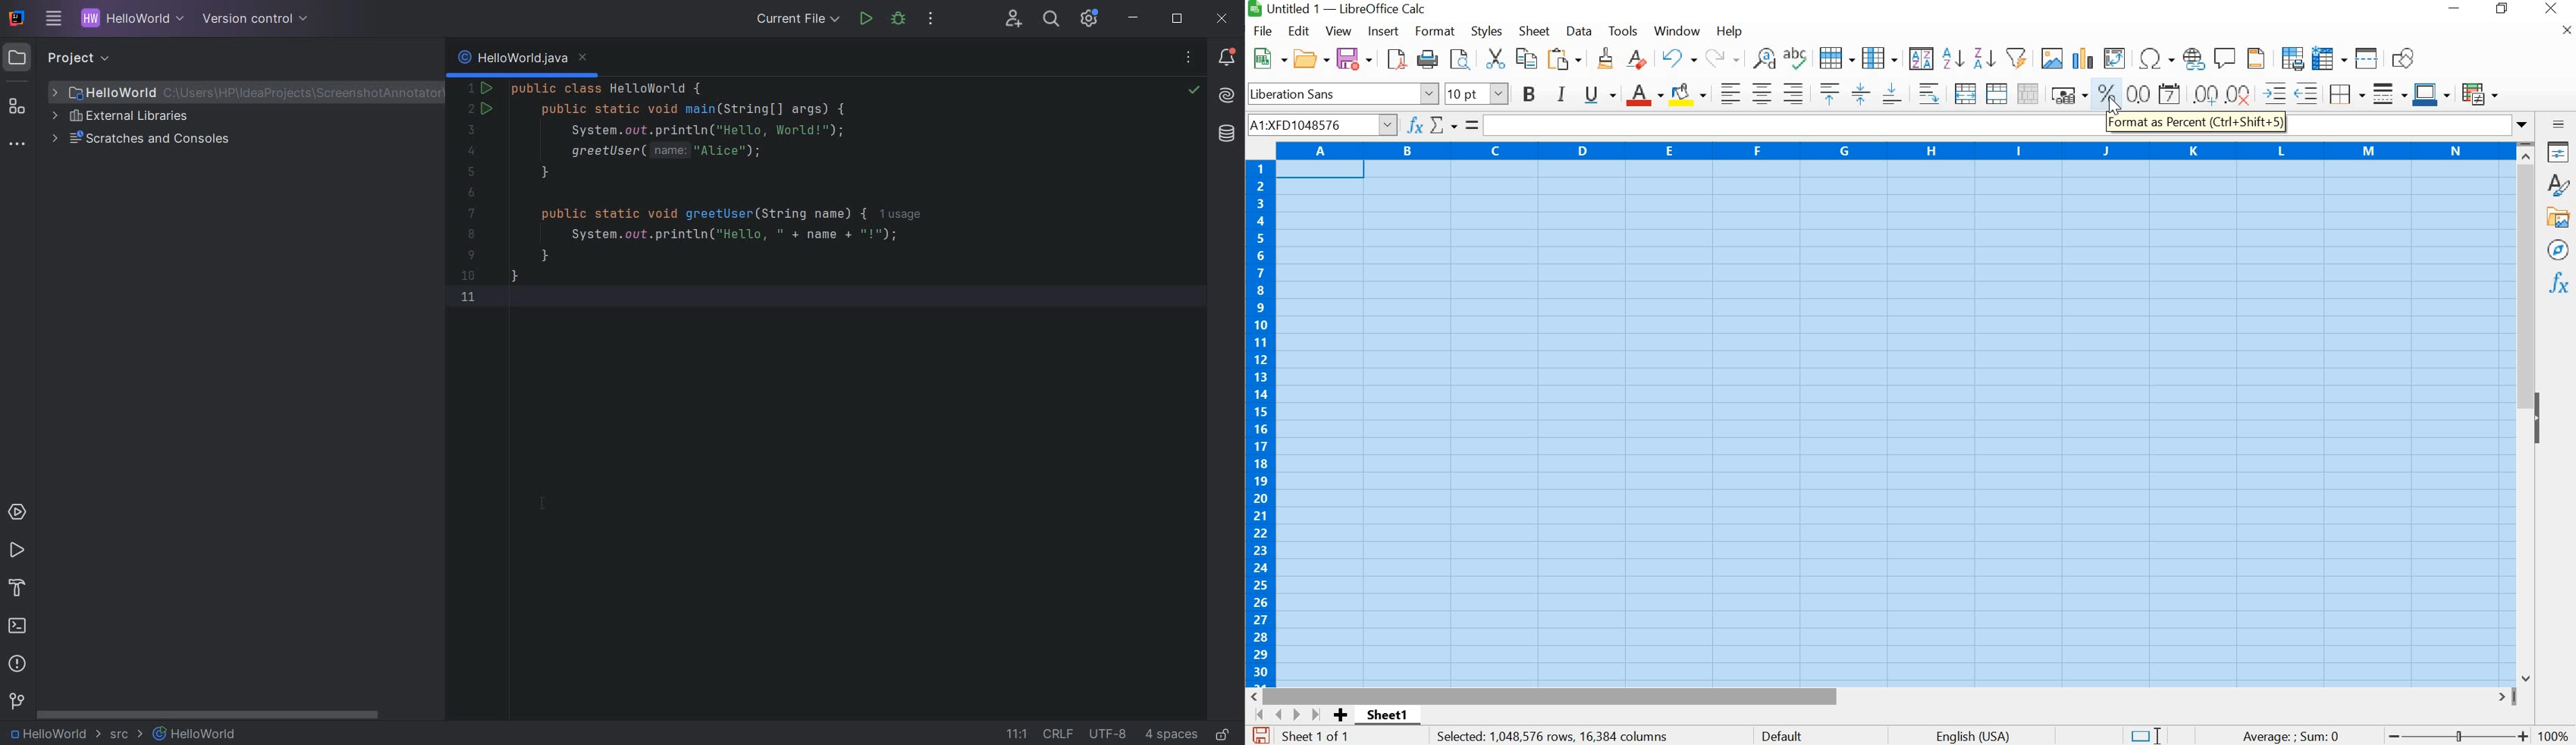  What do you see at coordinates (2149, 732) in the screenshot?
I see `Standard Selection` at bounding box center [2149, 732].